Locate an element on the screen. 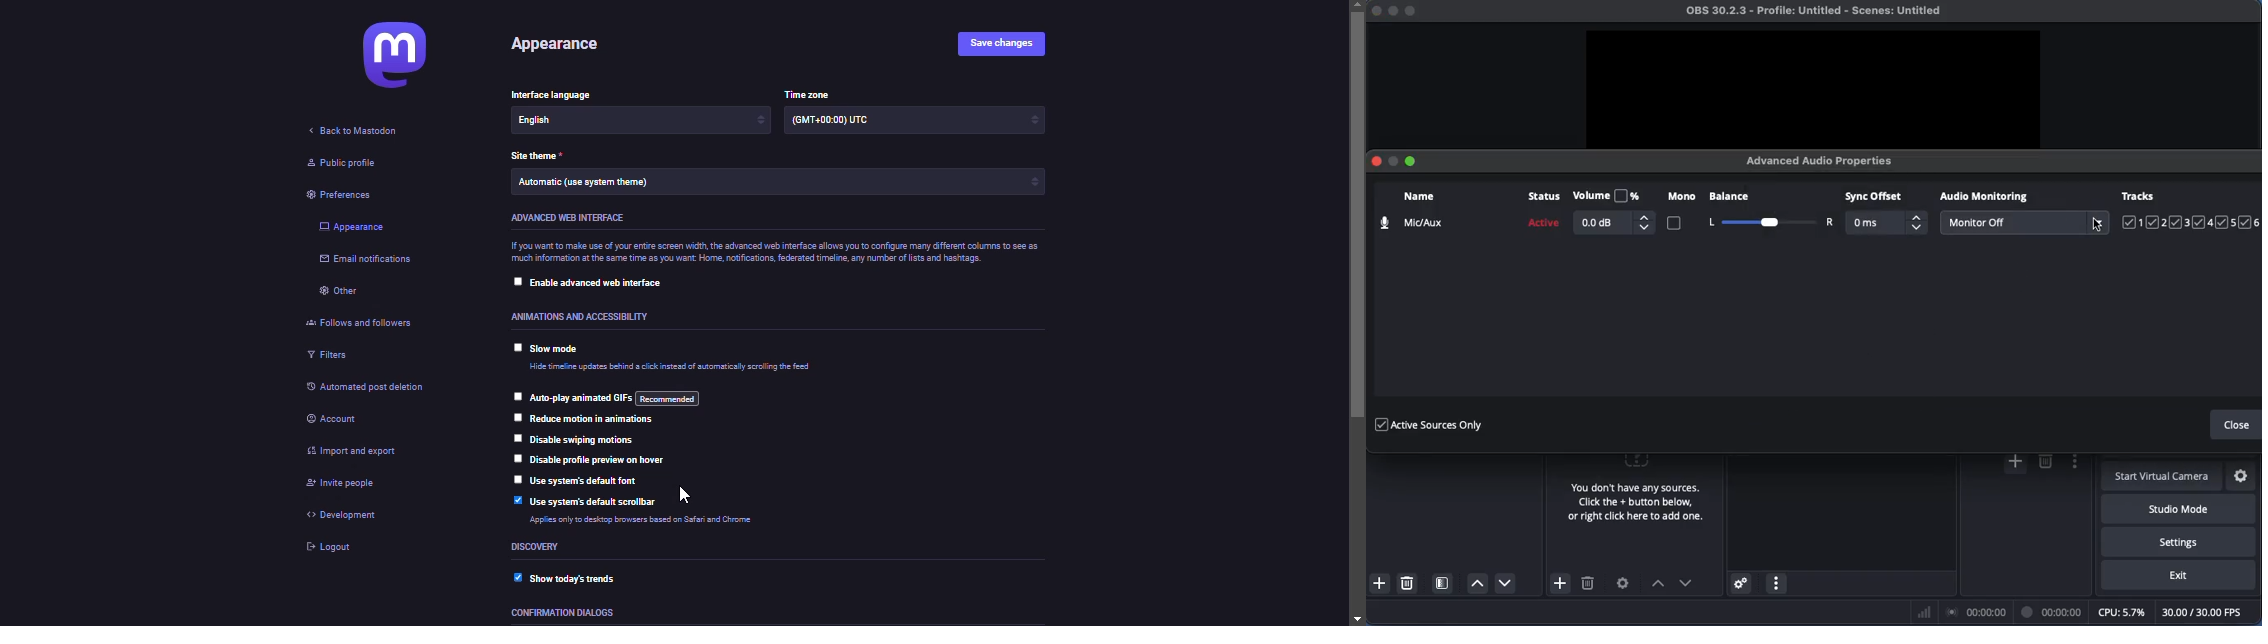  Name is located at coordinates (1410, 211).